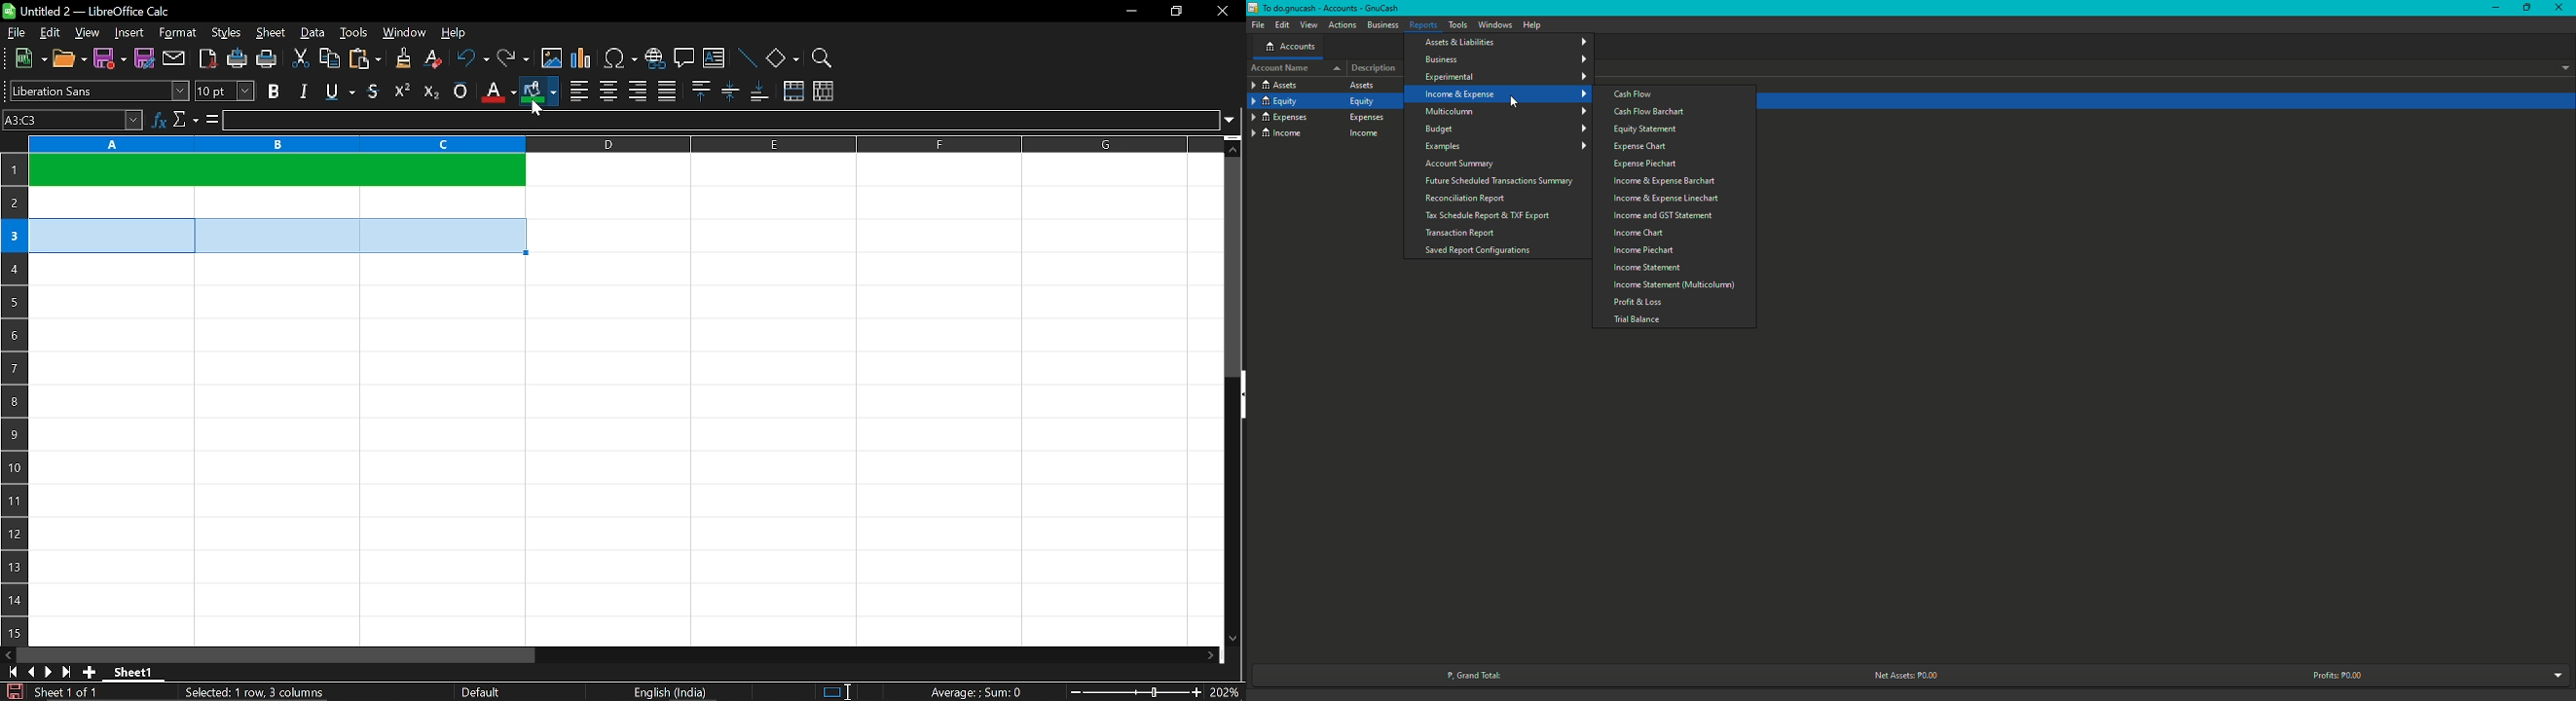 This screenshot has height=728, width=2576. Describe the element at coordinates (730, 92) in the screenshot. I see `center vertically` at that location.